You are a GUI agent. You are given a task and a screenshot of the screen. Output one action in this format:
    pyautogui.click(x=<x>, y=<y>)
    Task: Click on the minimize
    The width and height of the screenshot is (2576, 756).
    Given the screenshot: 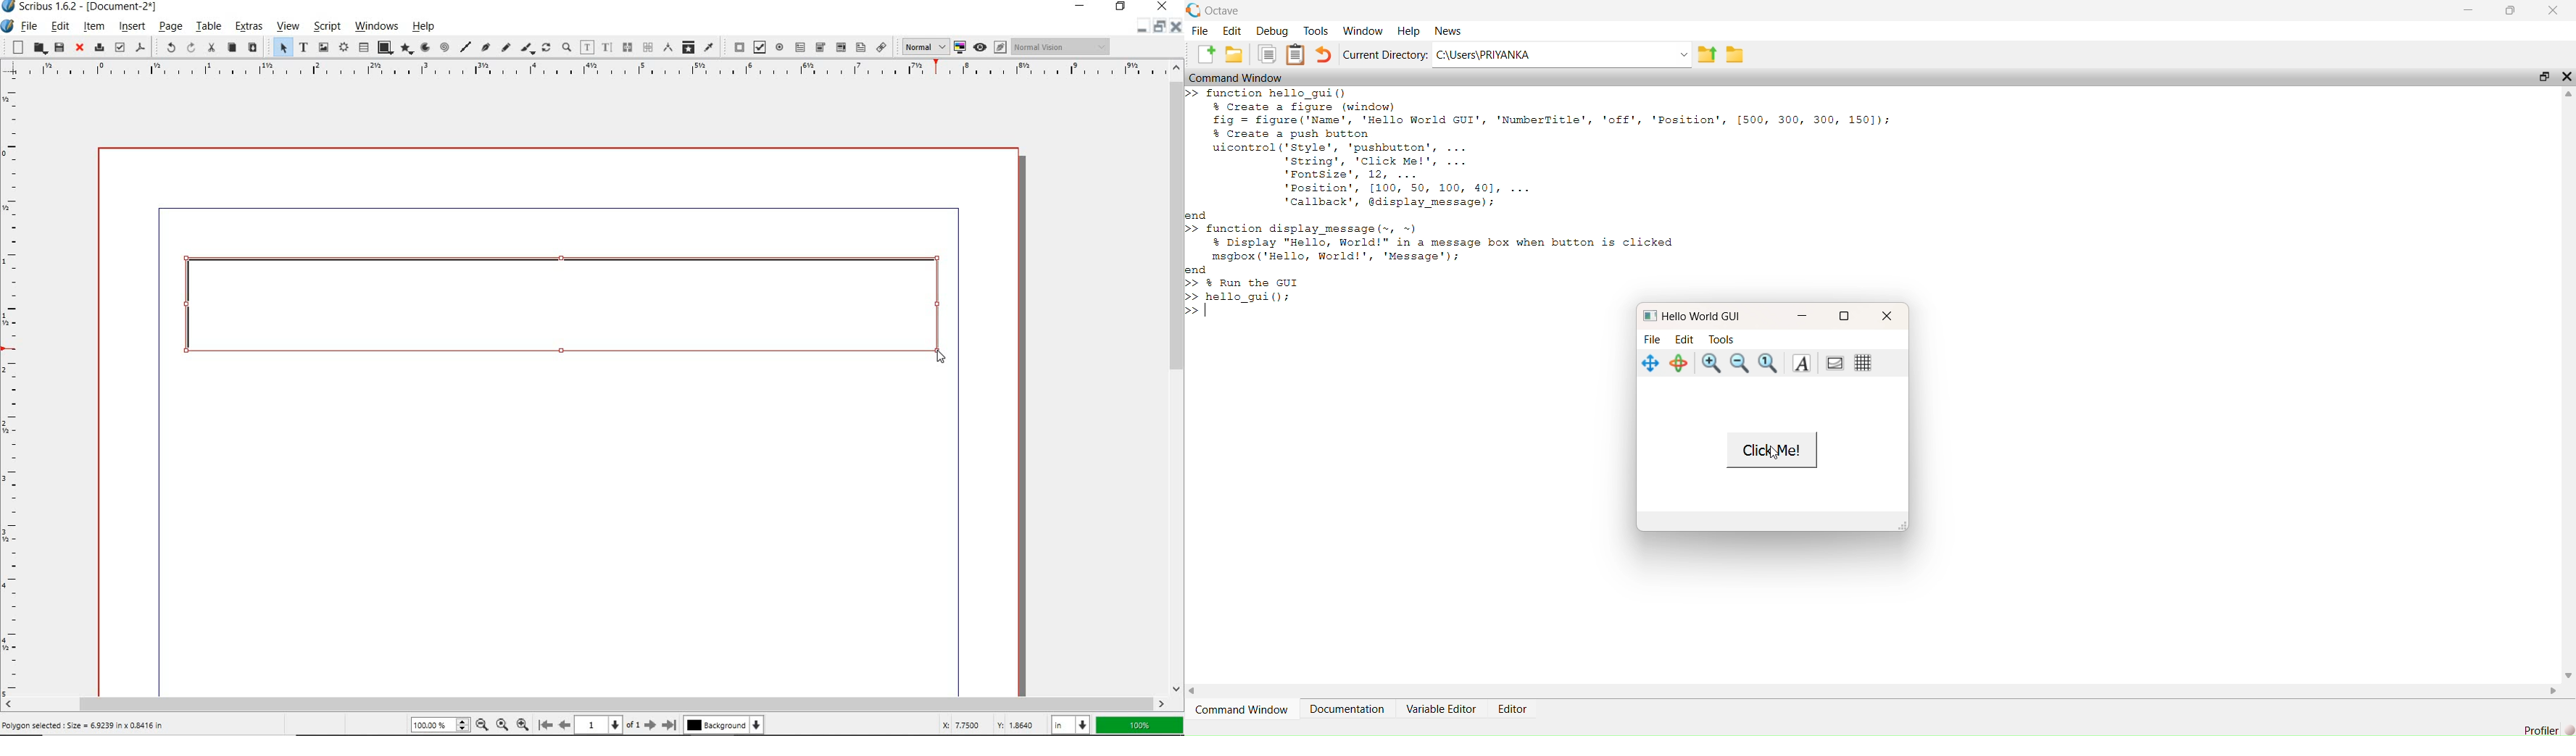 What is the action you would take?
    pyautogui.click(x=1141, y=30)
    